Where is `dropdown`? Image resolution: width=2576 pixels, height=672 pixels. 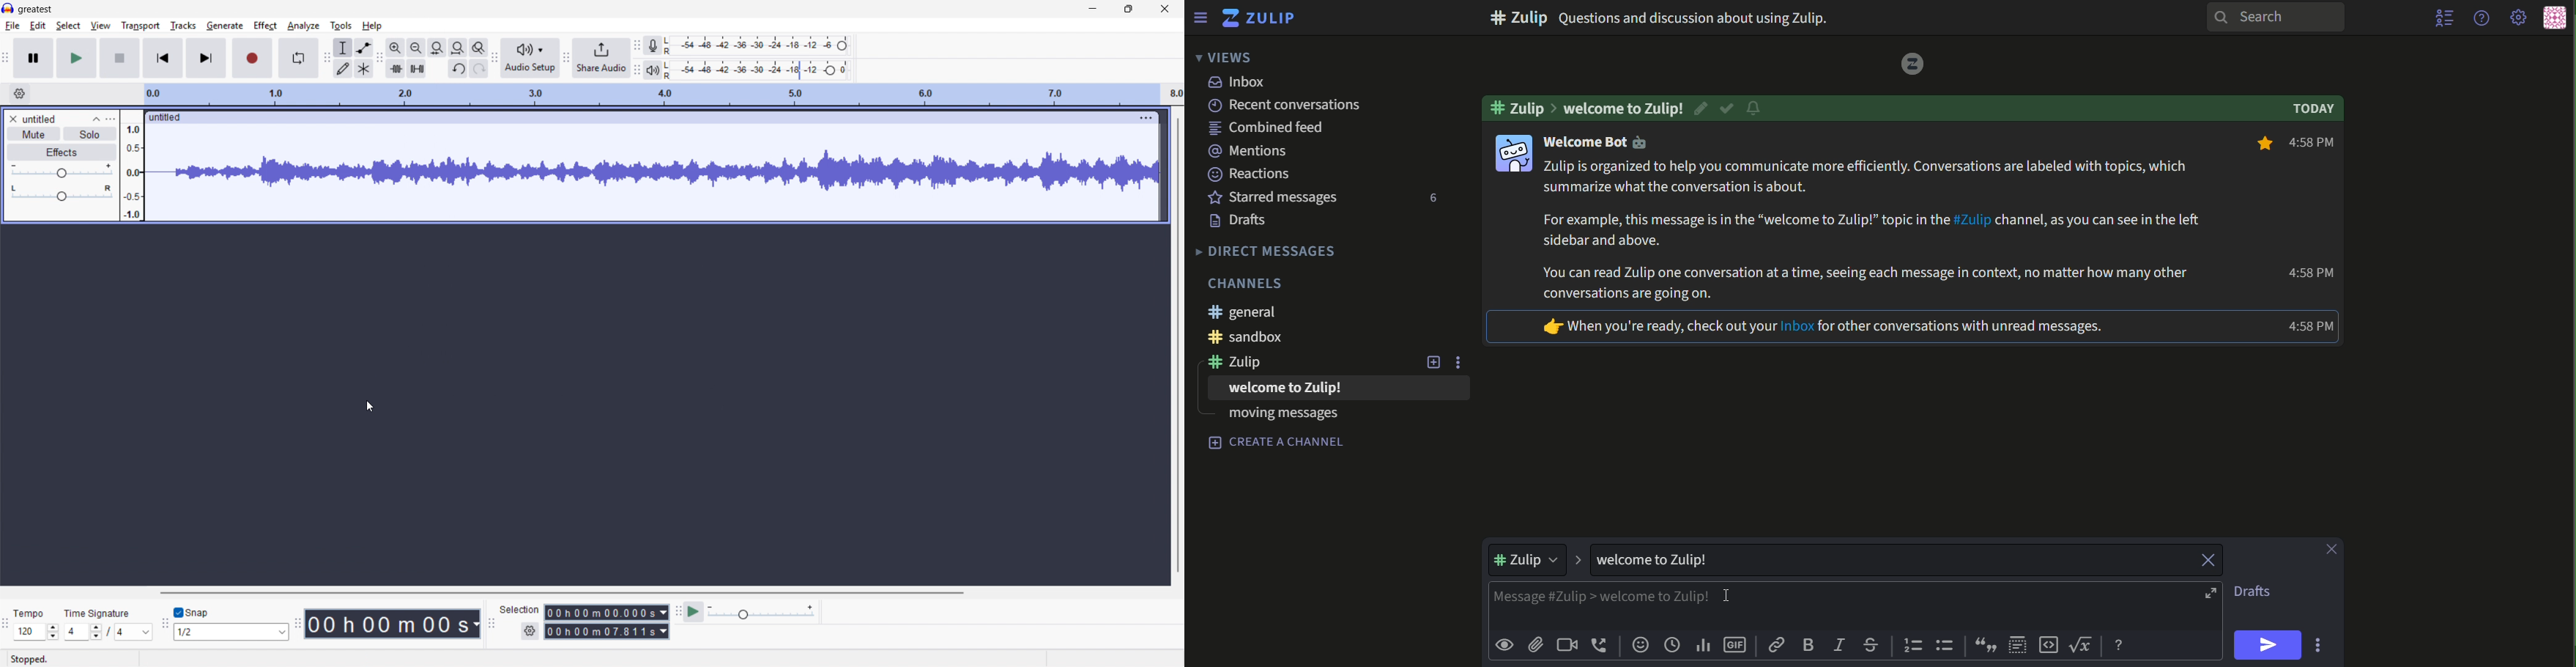
dropdown is located at coordinates (1529, 560).